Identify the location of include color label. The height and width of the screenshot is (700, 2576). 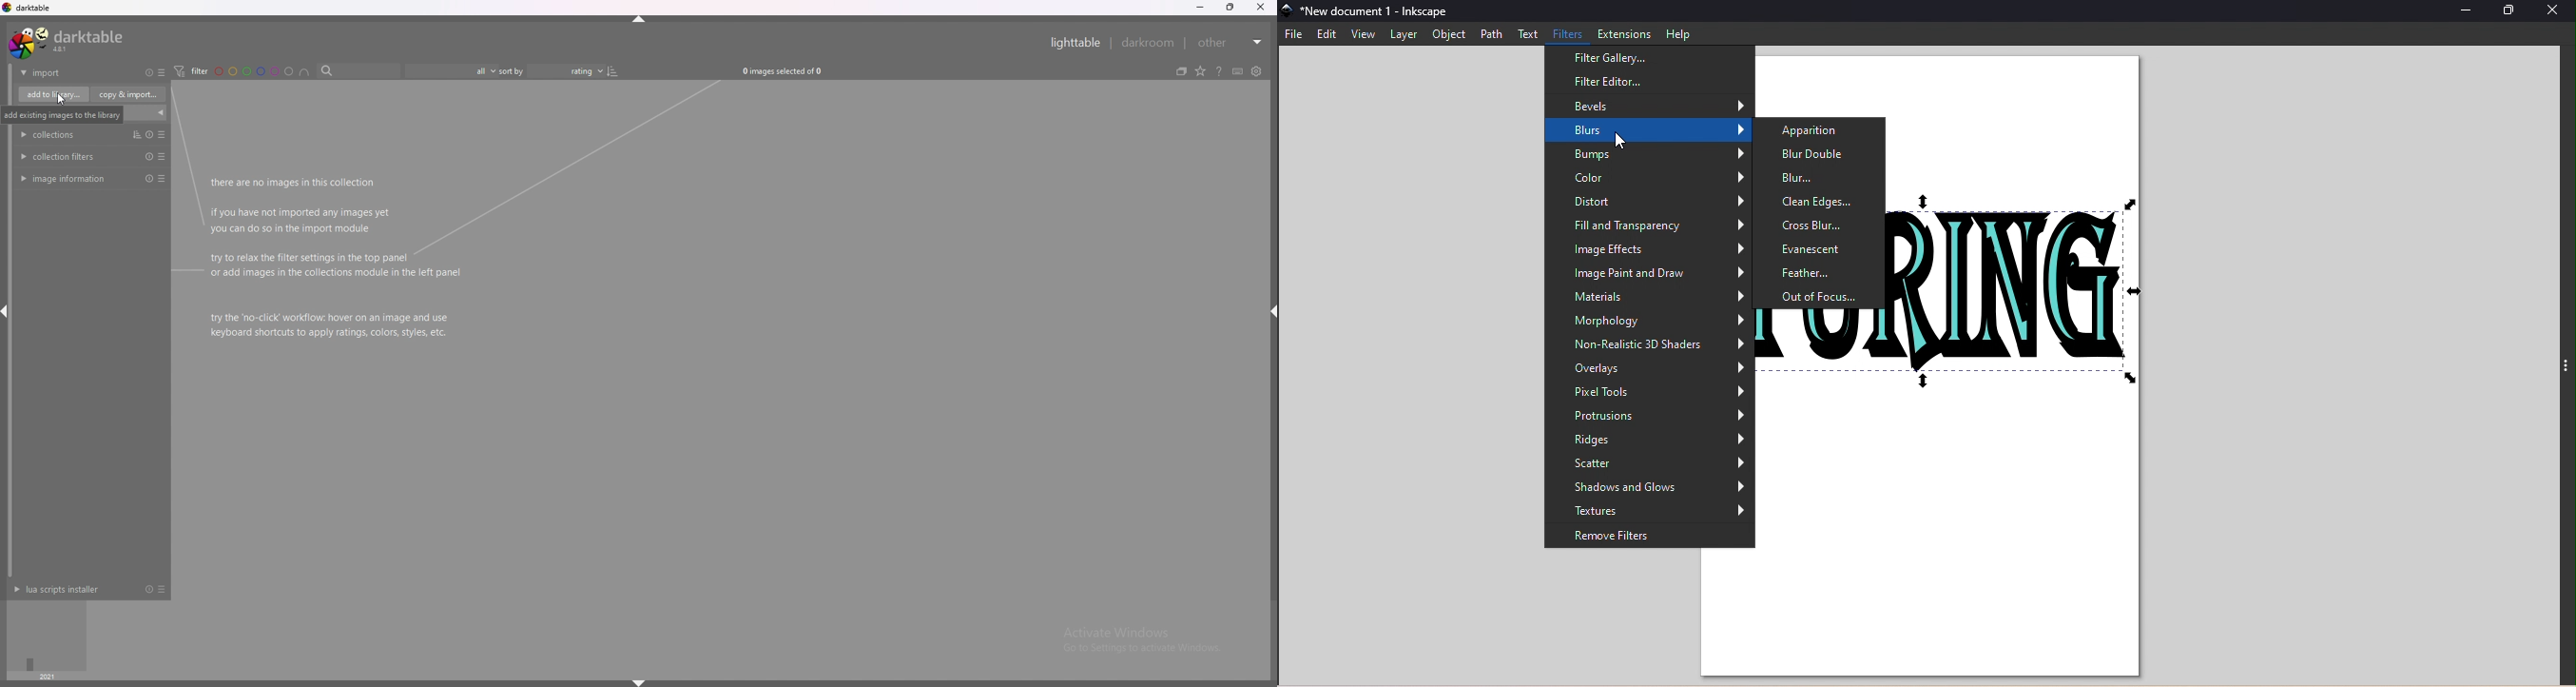
(305, 71).